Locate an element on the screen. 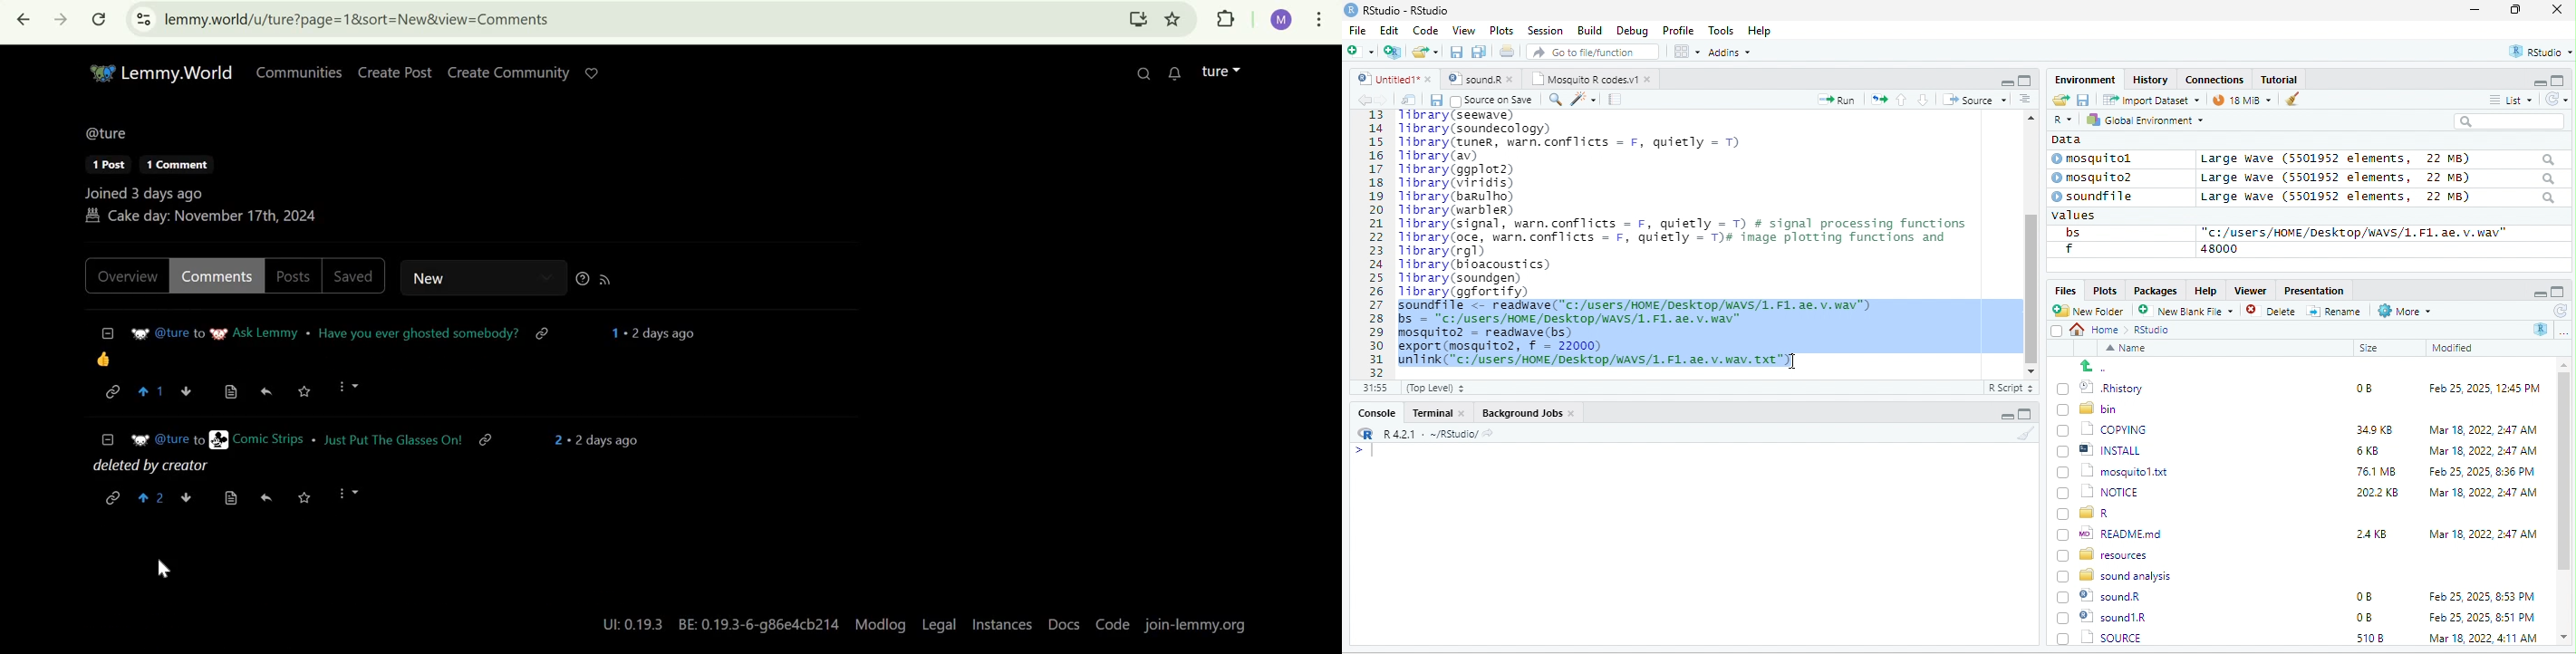 This screenshot has height=672, width=2576. install lemmy.world is located at coordinates (1136, 21).